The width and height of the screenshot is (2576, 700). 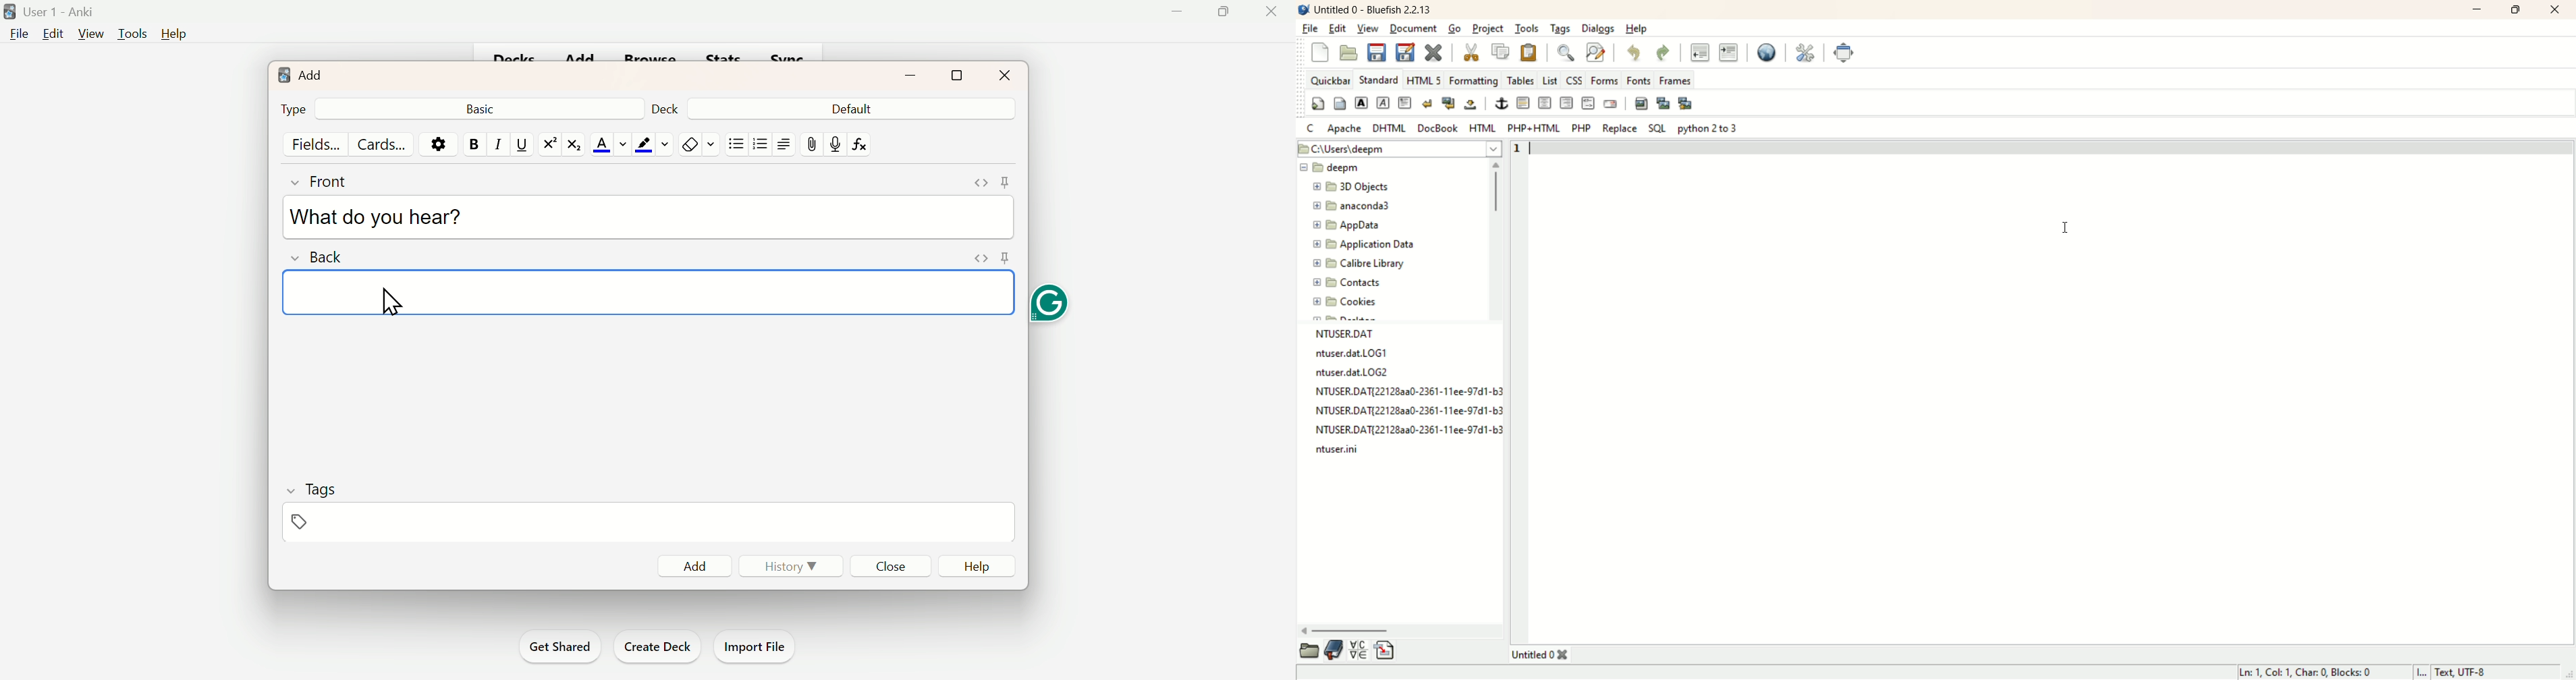 What do you see at coordinates (1334, 649) in the screenshot?
I see `documentation` at bounding box center [1334, 649].